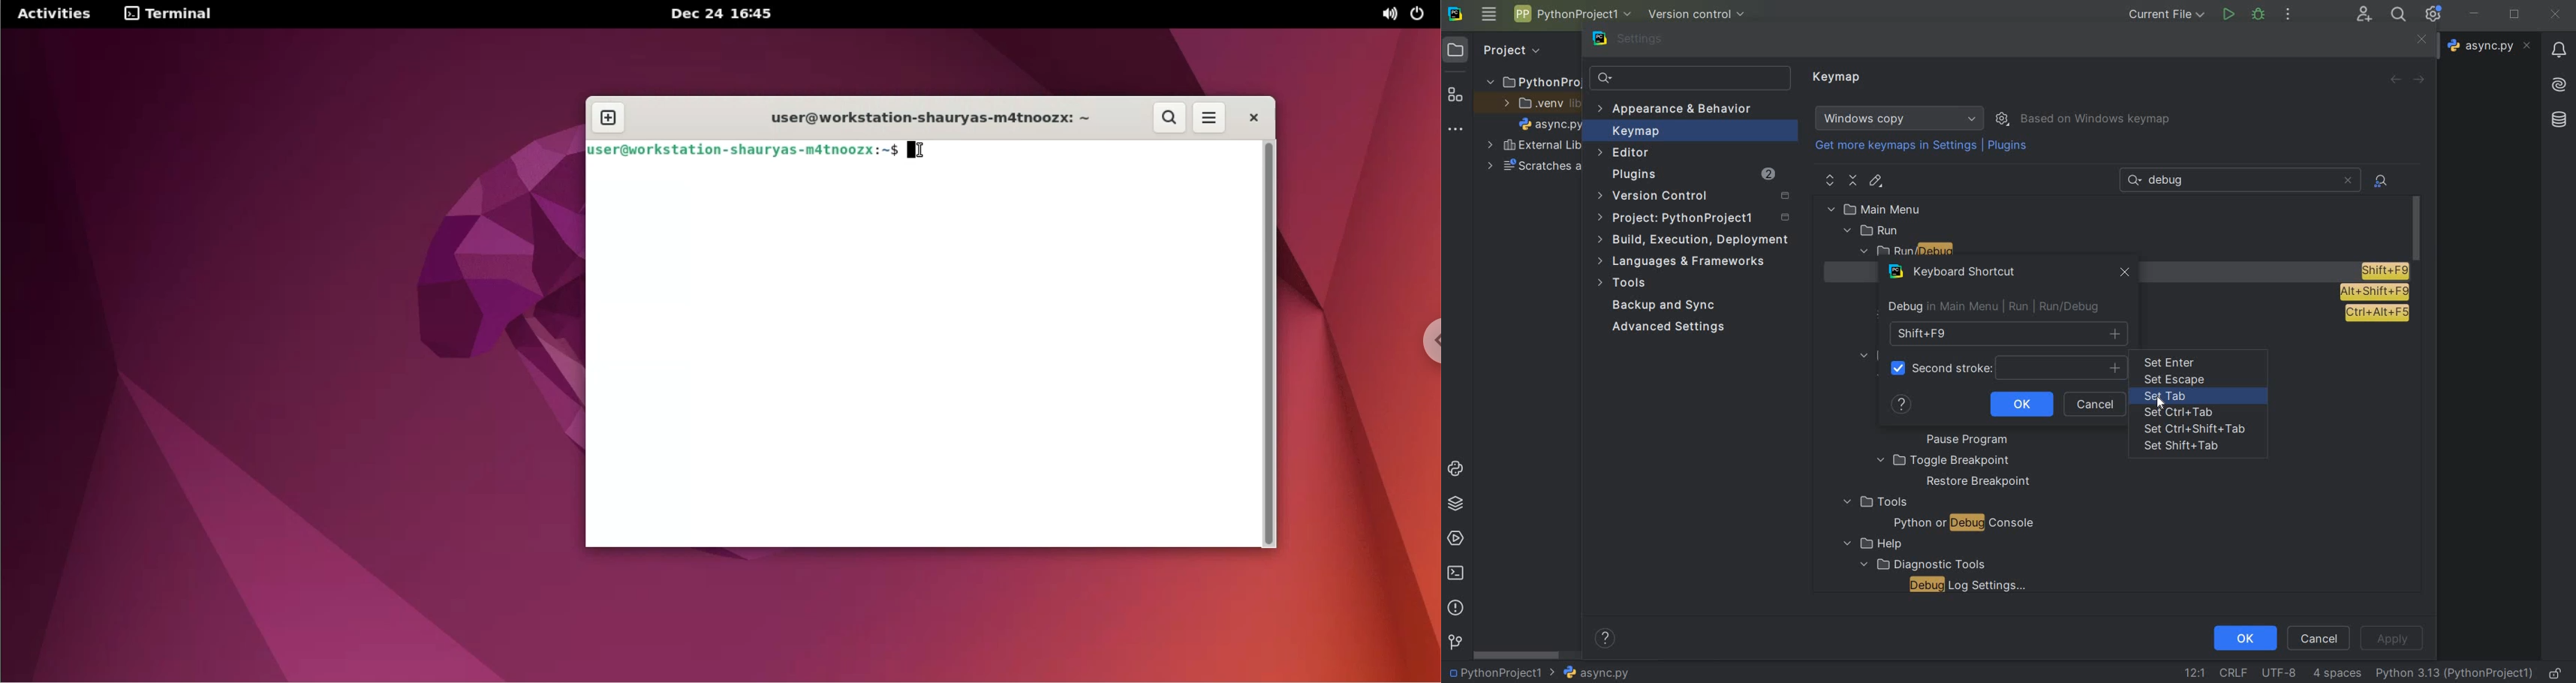  What do you see at coordinates (2364, 13) in the screenshot?
I see `code with me` at bounding box center [2364, 13].